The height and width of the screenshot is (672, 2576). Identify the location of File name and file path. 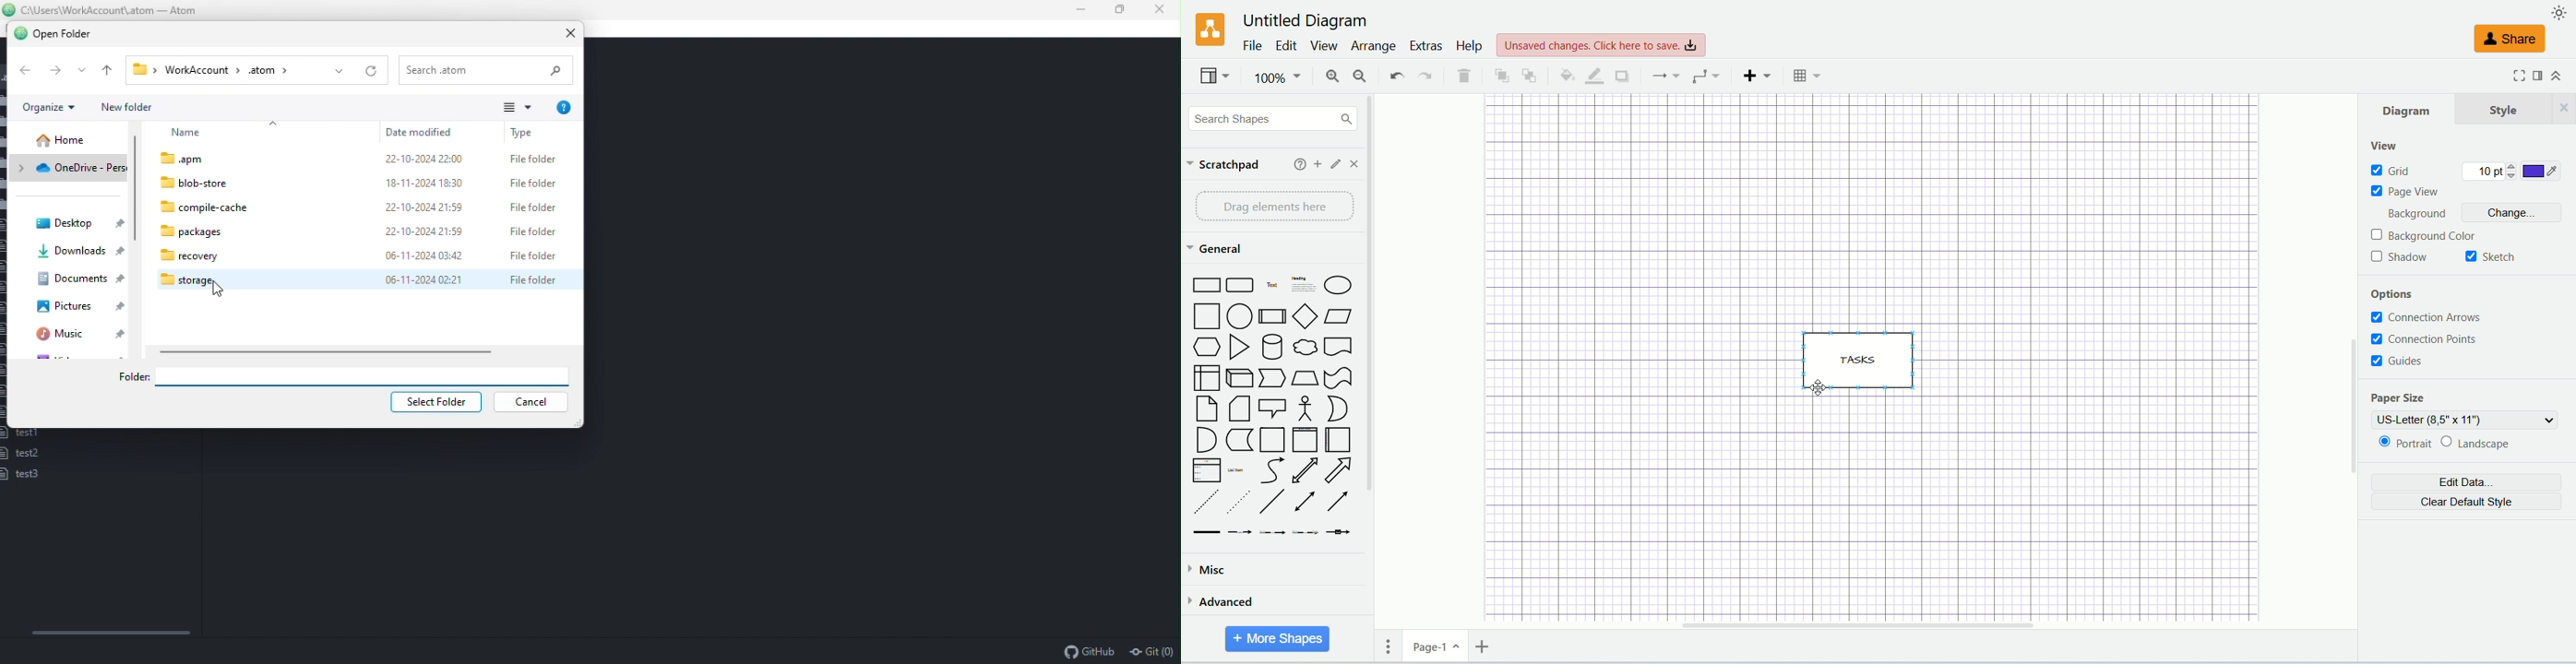
(103, 8).